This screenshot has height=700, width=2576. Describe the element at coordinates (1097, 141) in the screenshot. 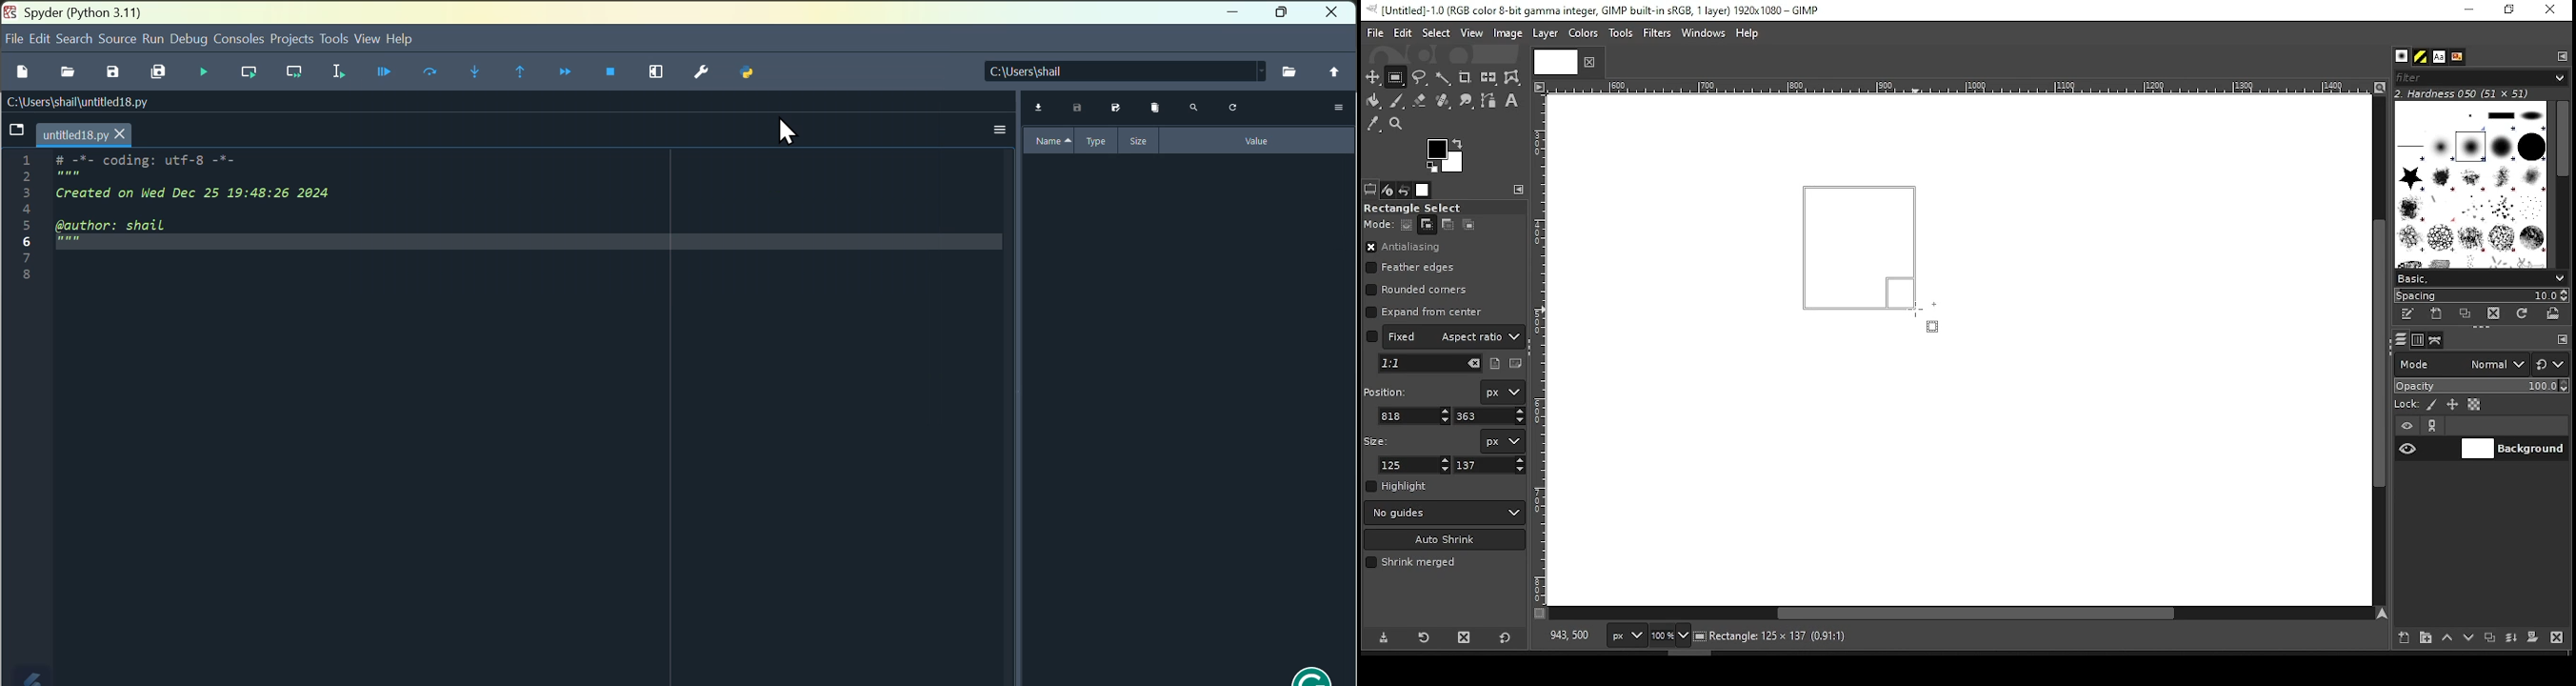

I see `type` at that location.